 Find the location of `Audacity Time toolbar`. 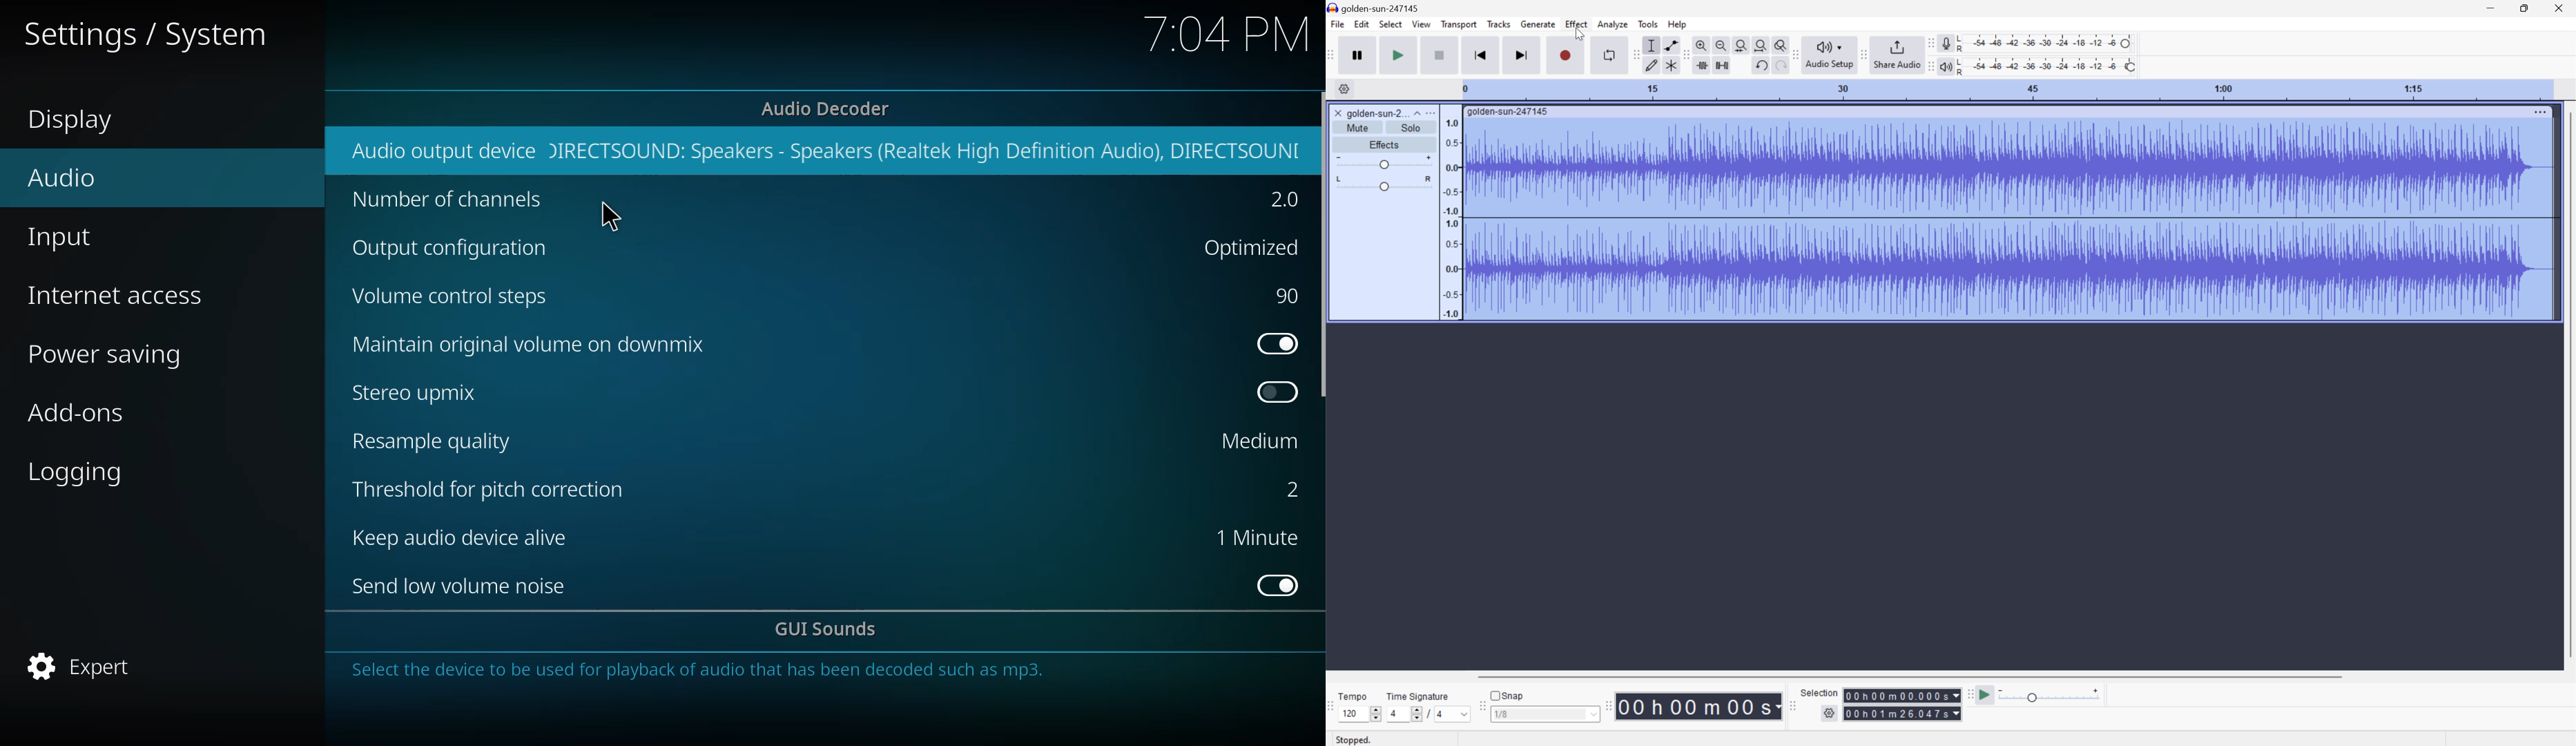

Audacity Time toolbar is located at coordinates (1607, 706).